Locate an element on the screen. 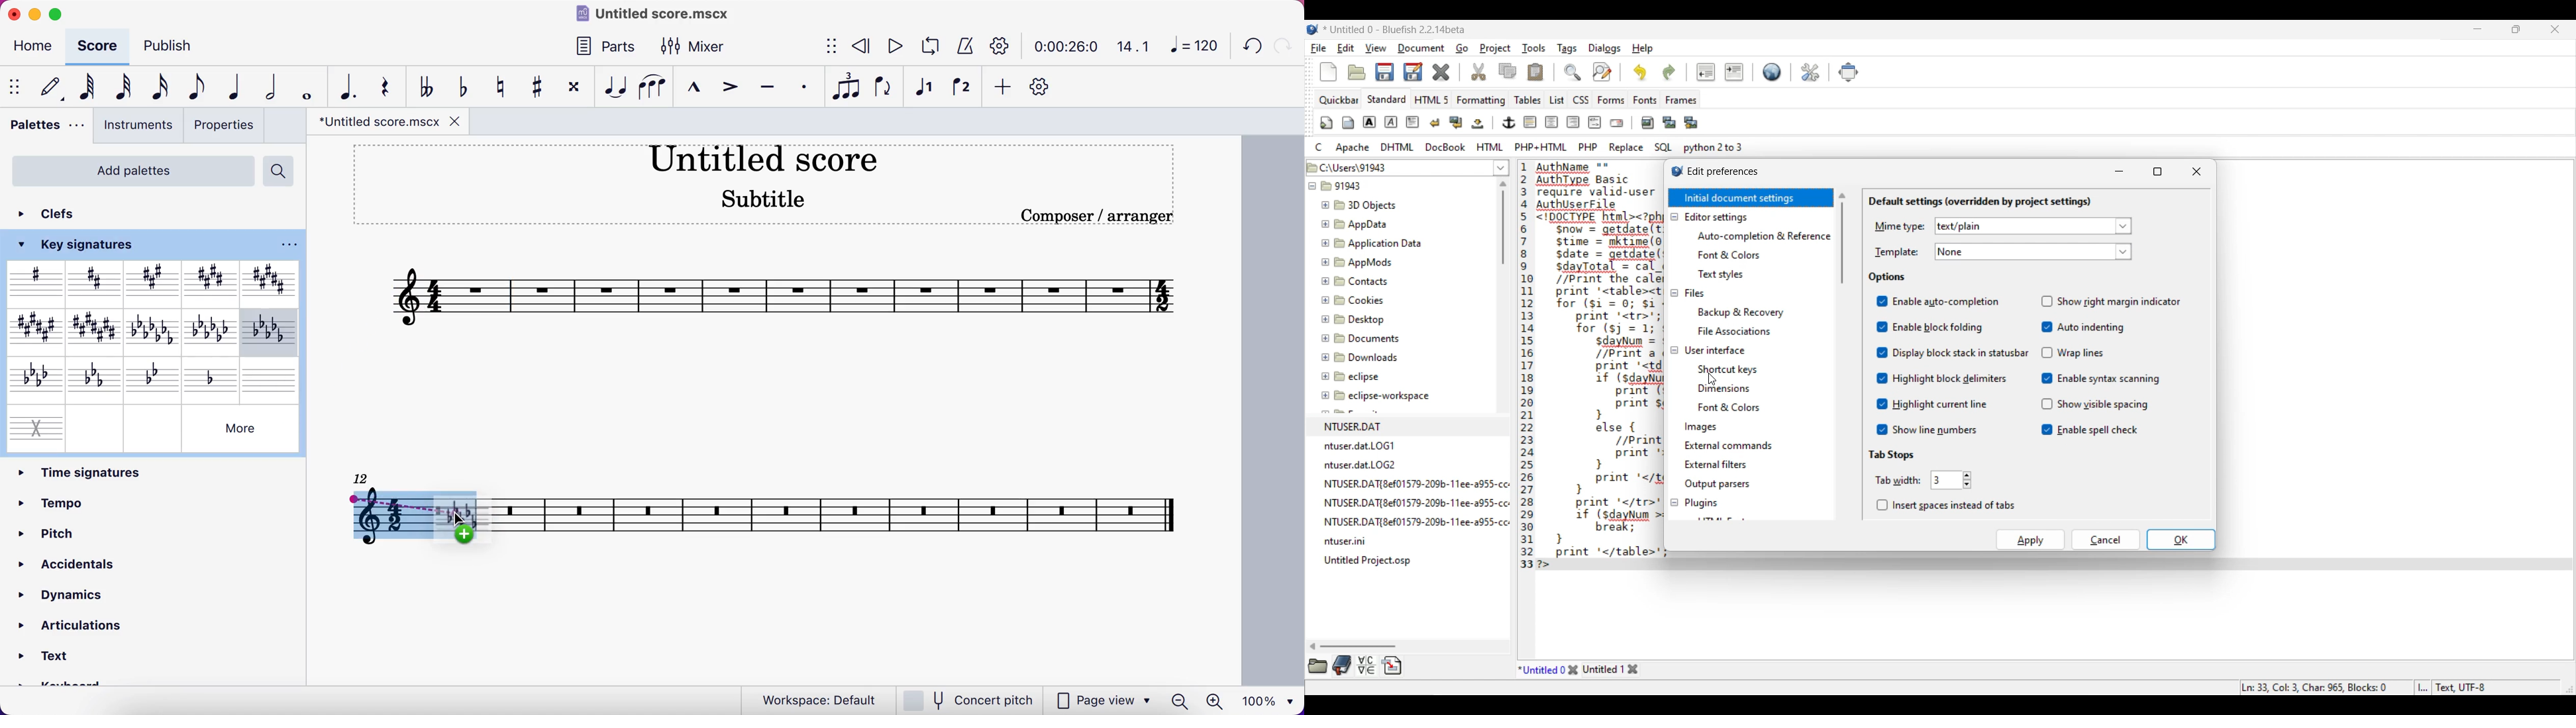  page view is located at coordinates (1102, 700).